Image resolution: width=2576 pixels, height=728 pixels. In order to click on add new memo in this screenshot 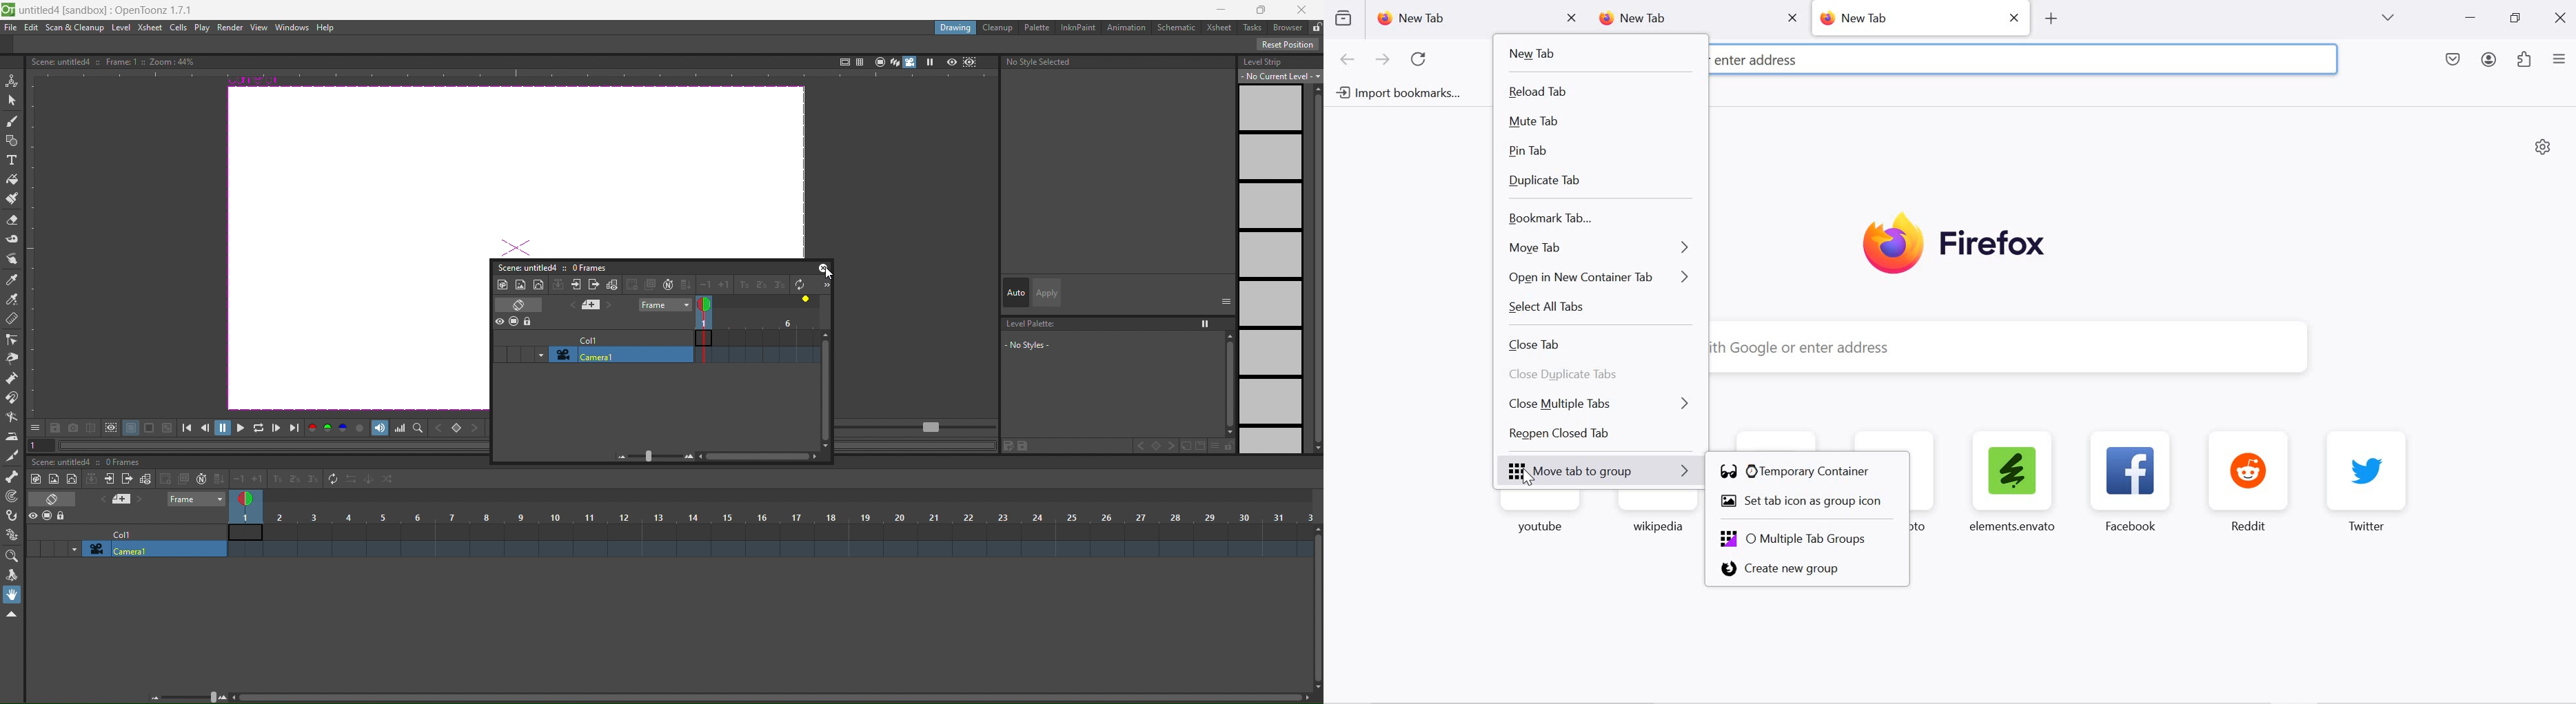, I will do `click(123, 500)`.